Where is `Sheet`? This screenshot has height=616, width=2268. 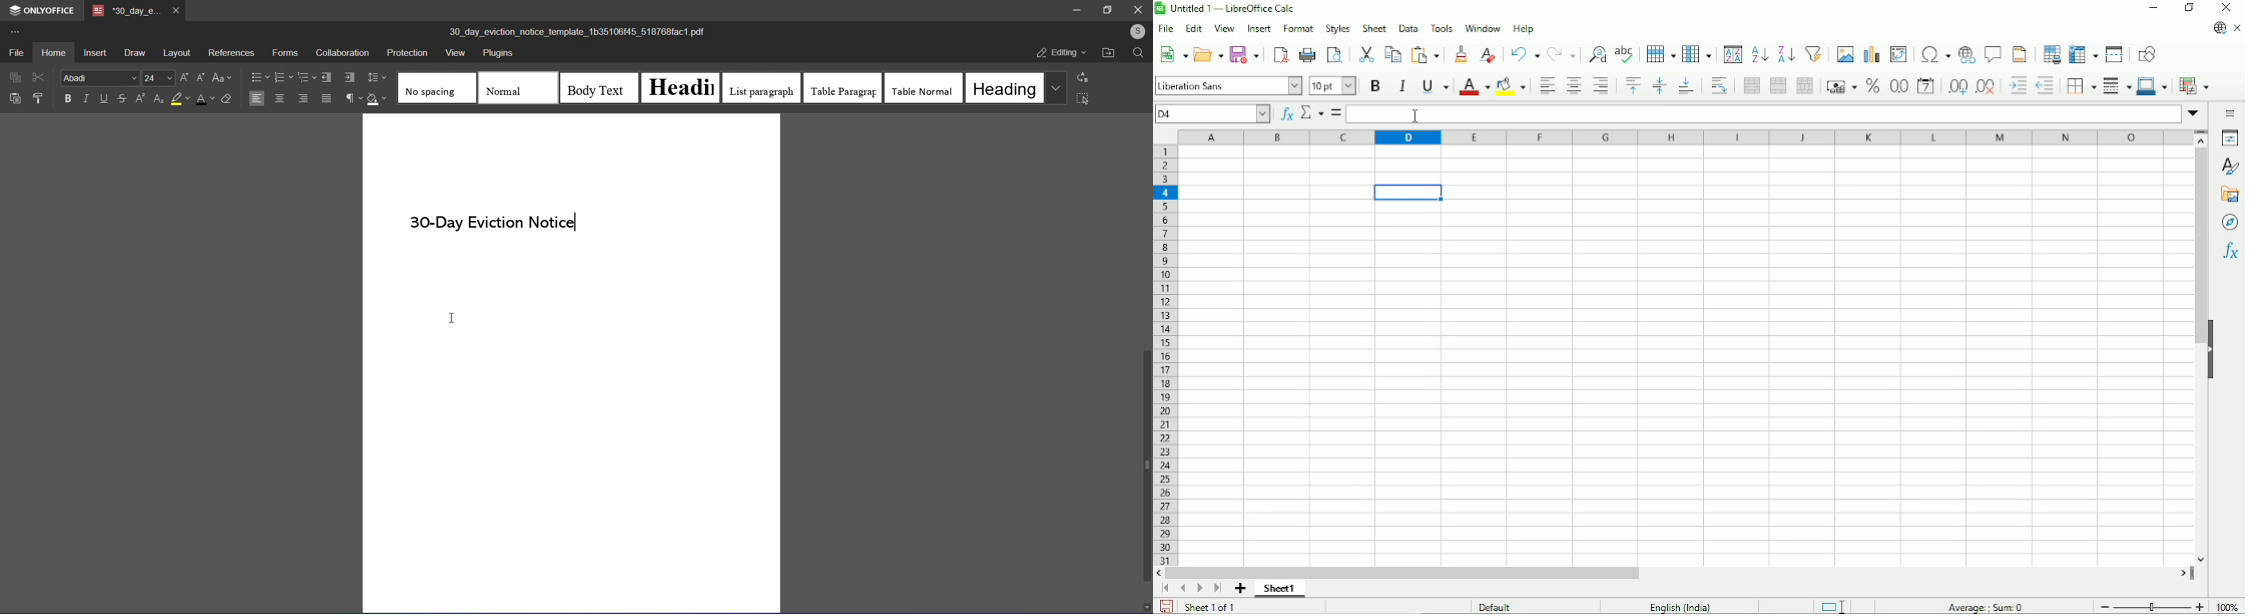 Sheet is located at coordinates (1374, 27).